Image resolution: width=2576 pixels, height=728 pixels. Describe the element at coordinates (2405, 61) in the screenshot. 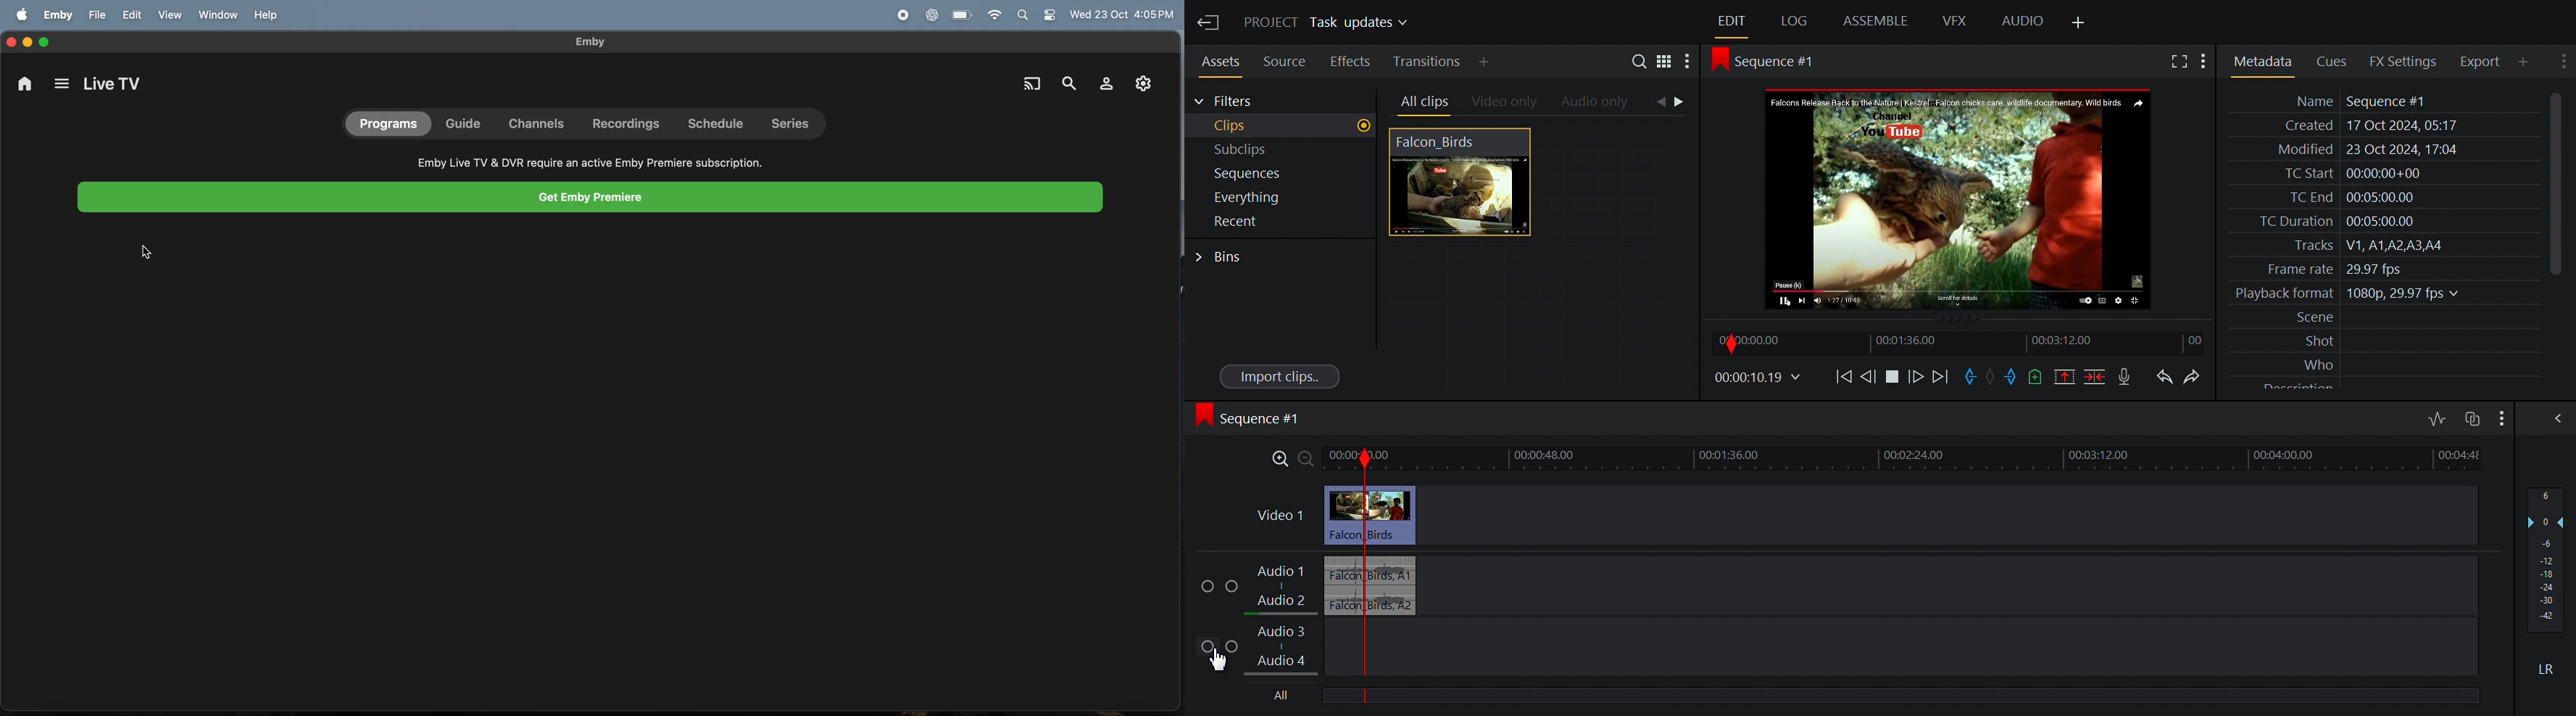

I see `FX Settings` at that location.